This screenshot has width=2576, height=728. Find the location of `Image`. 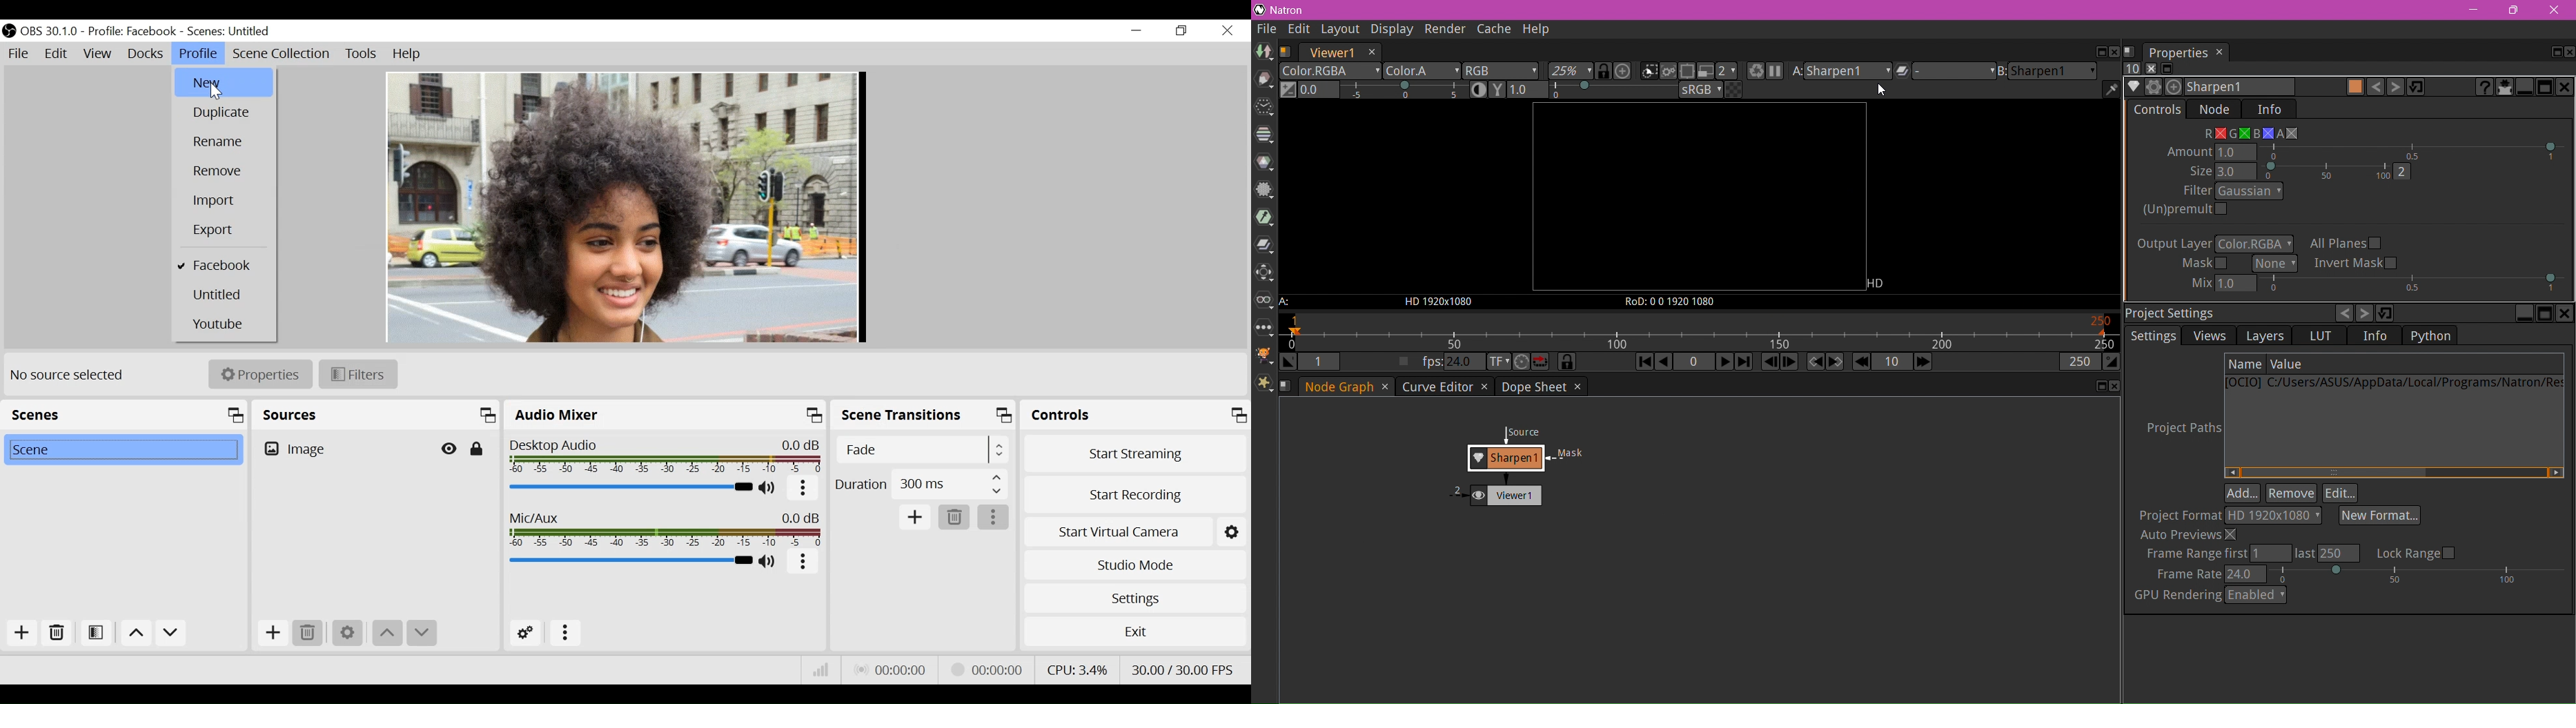

Image is located at coordinates (343, 448).